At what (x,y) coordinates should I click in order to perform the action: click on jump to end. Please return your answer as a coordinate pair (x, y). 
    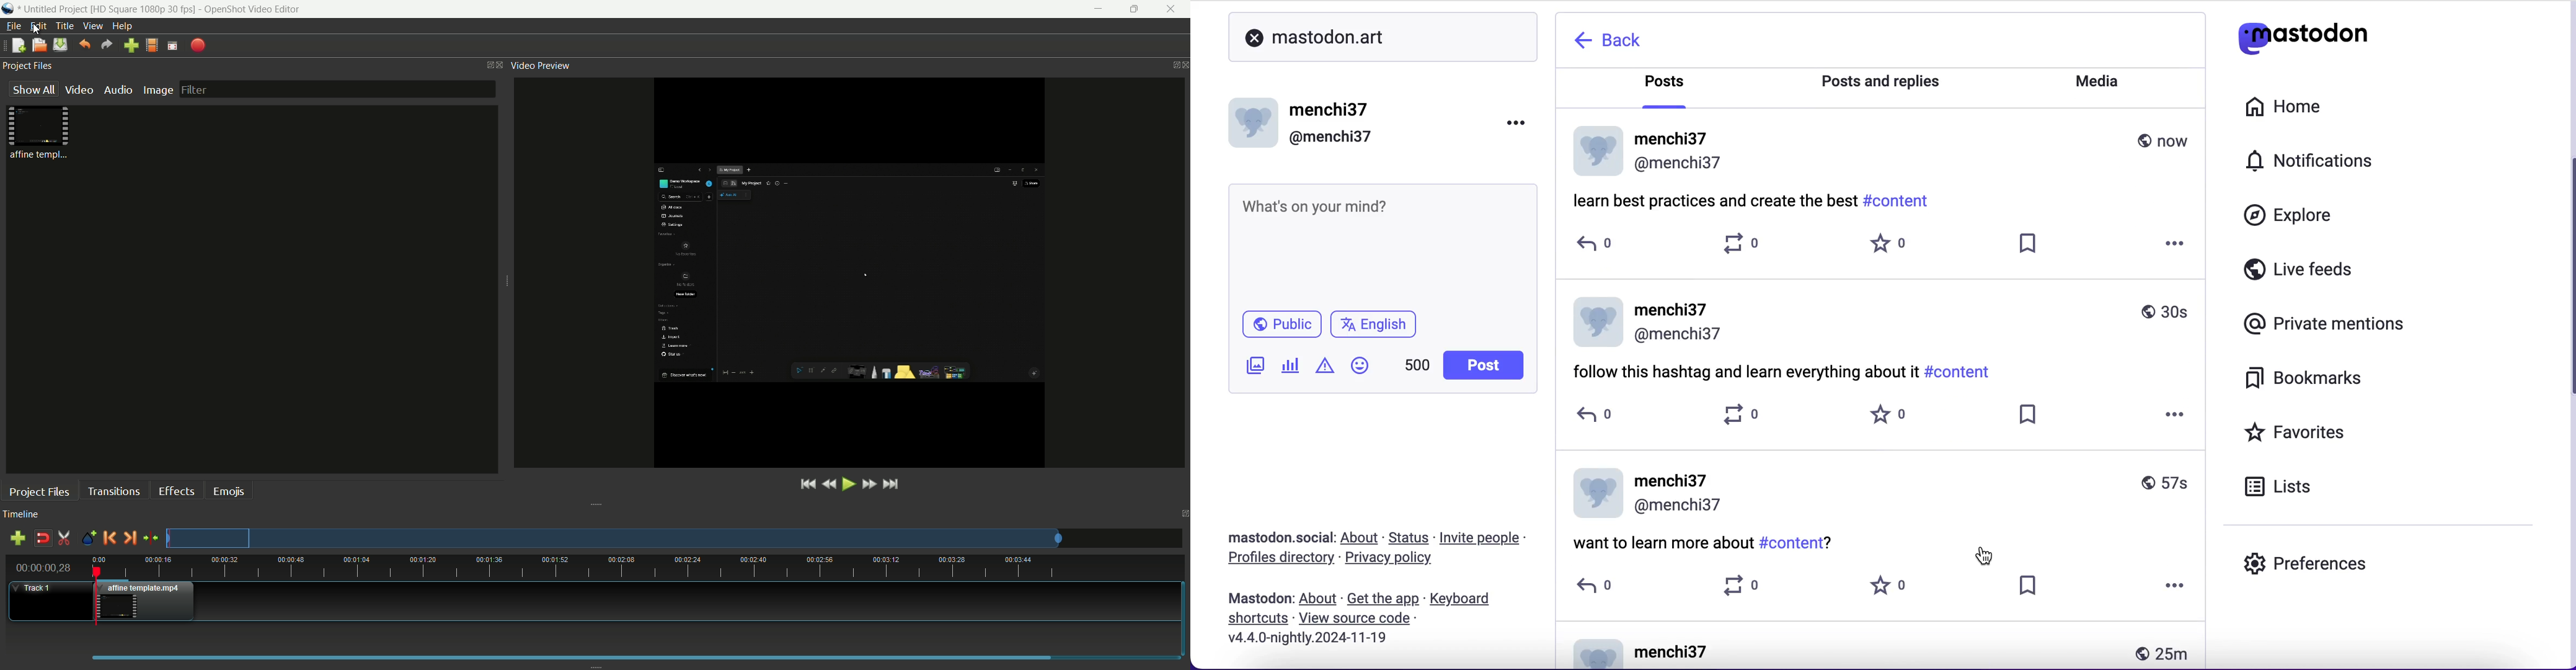
    Looking at the image, I should click on (893, 483).